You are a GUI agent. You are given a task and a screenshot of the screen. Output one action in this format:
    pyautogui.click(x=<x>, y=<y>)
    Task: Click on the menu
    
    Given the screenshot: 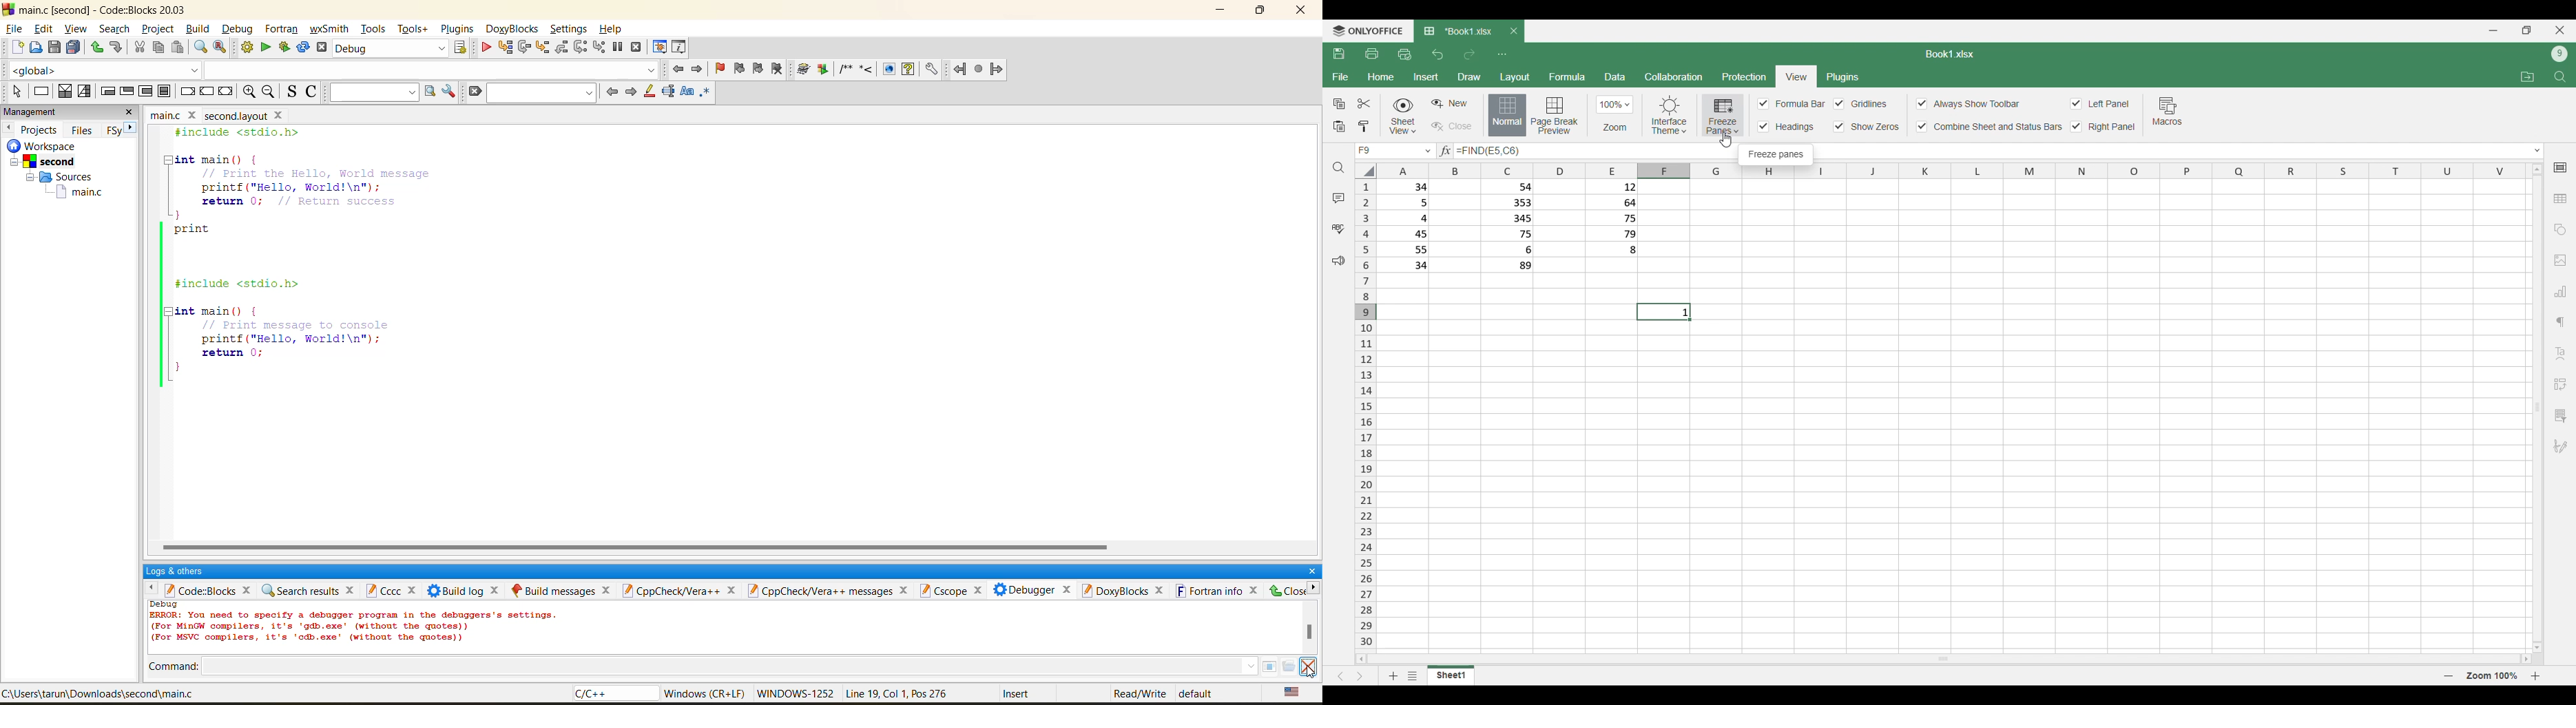 What is the action you would take?
    pyautogui.click(x=1281, y=667)
    